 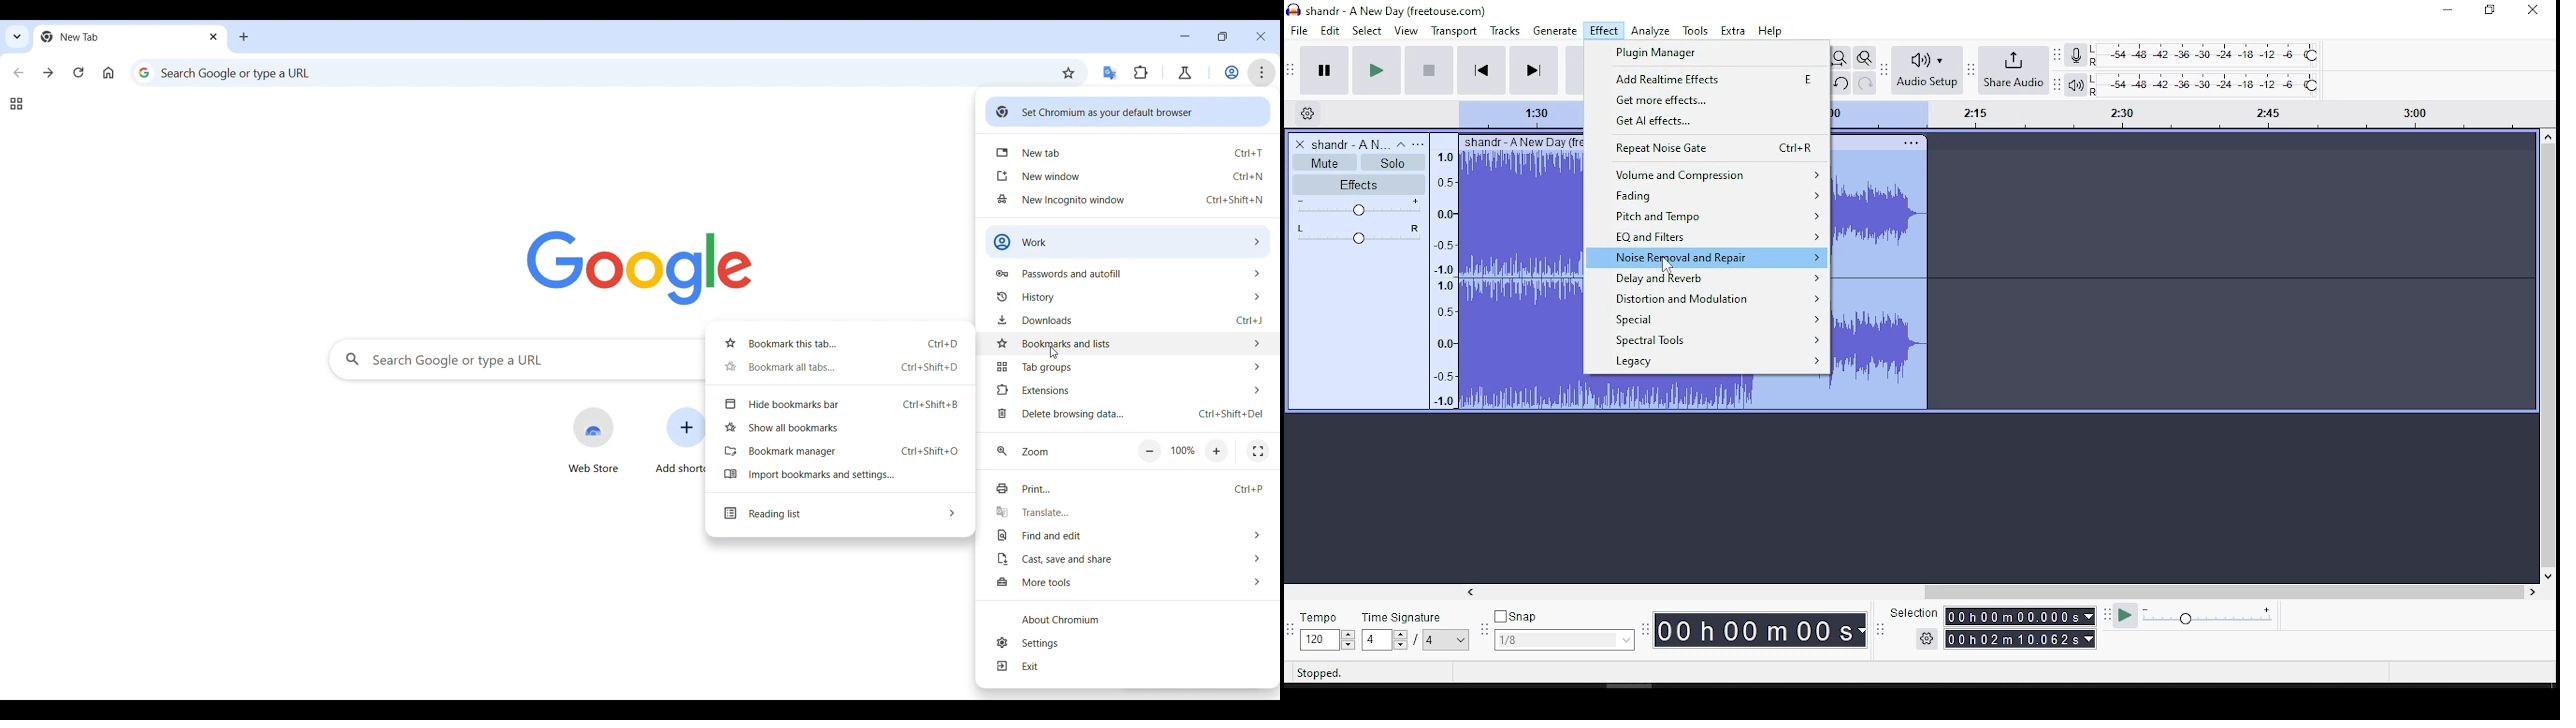 I want to click on repeat noise gate, so click(x=1707, y=147).